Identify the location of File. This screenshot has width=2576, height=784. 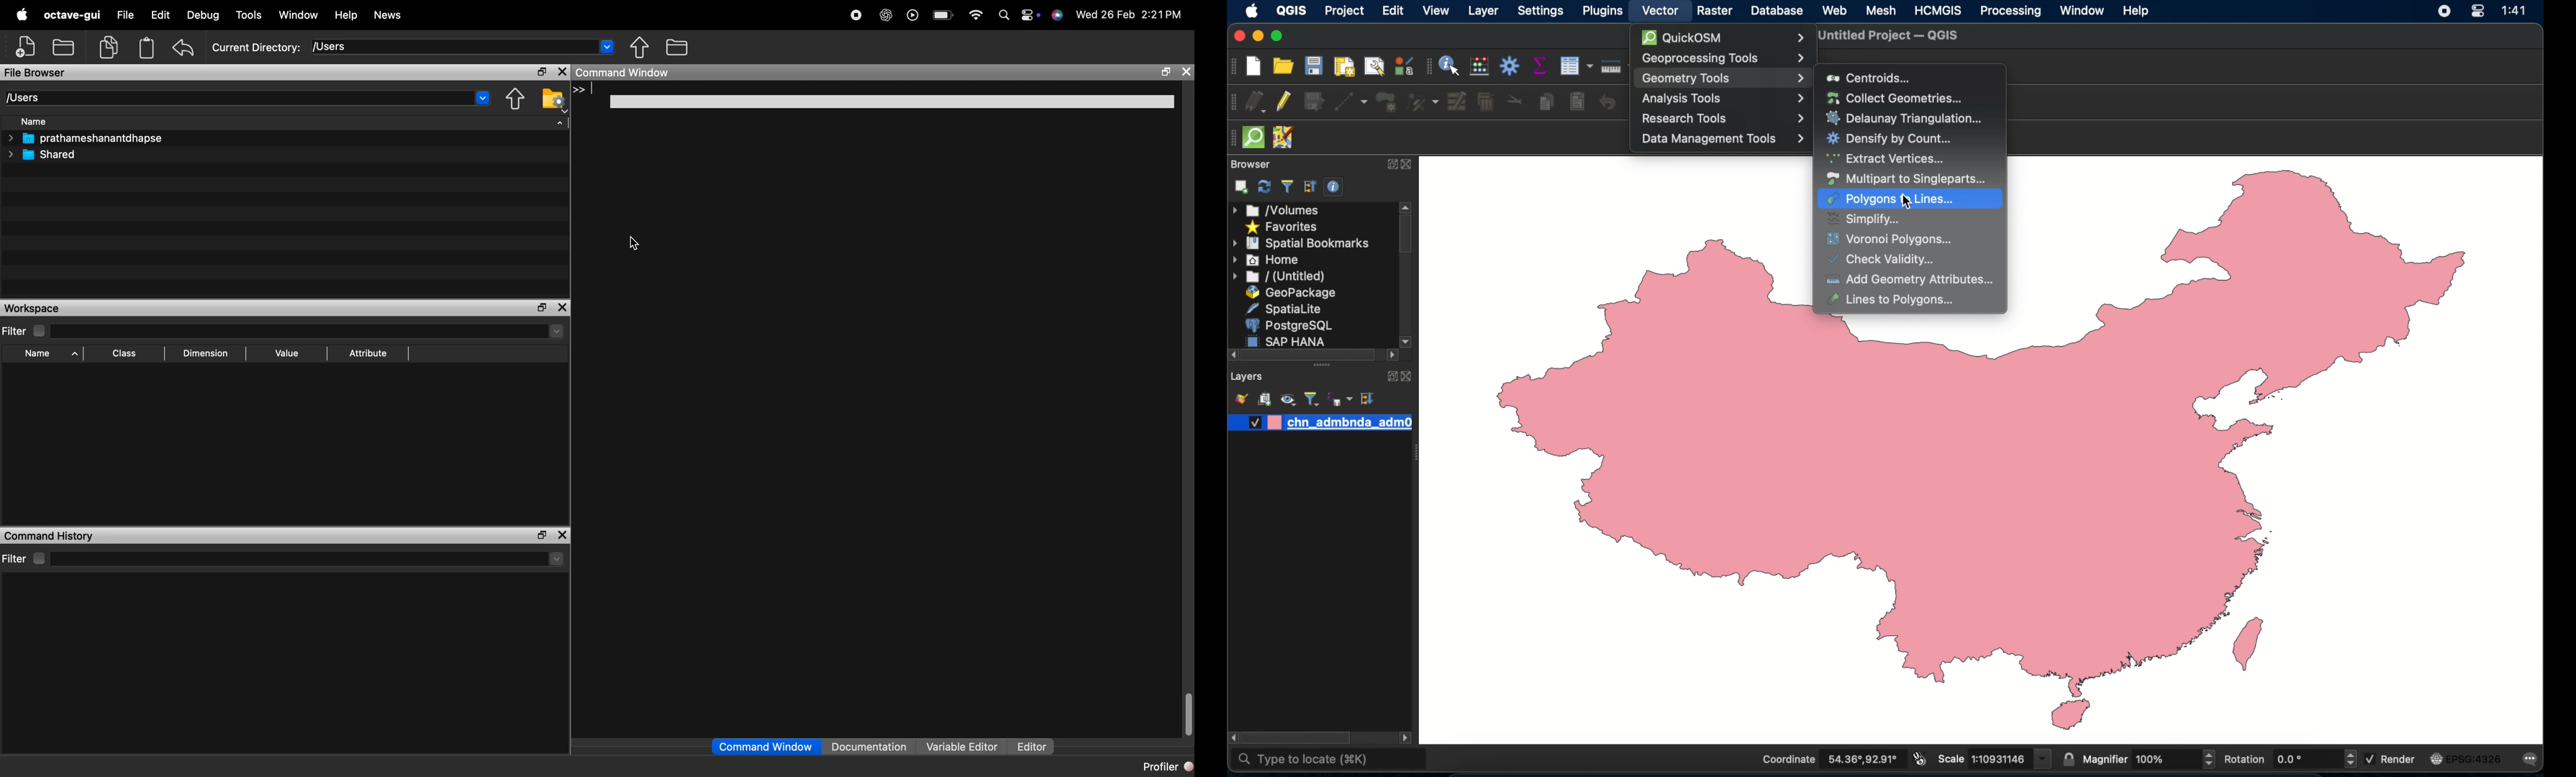
(123, 13).